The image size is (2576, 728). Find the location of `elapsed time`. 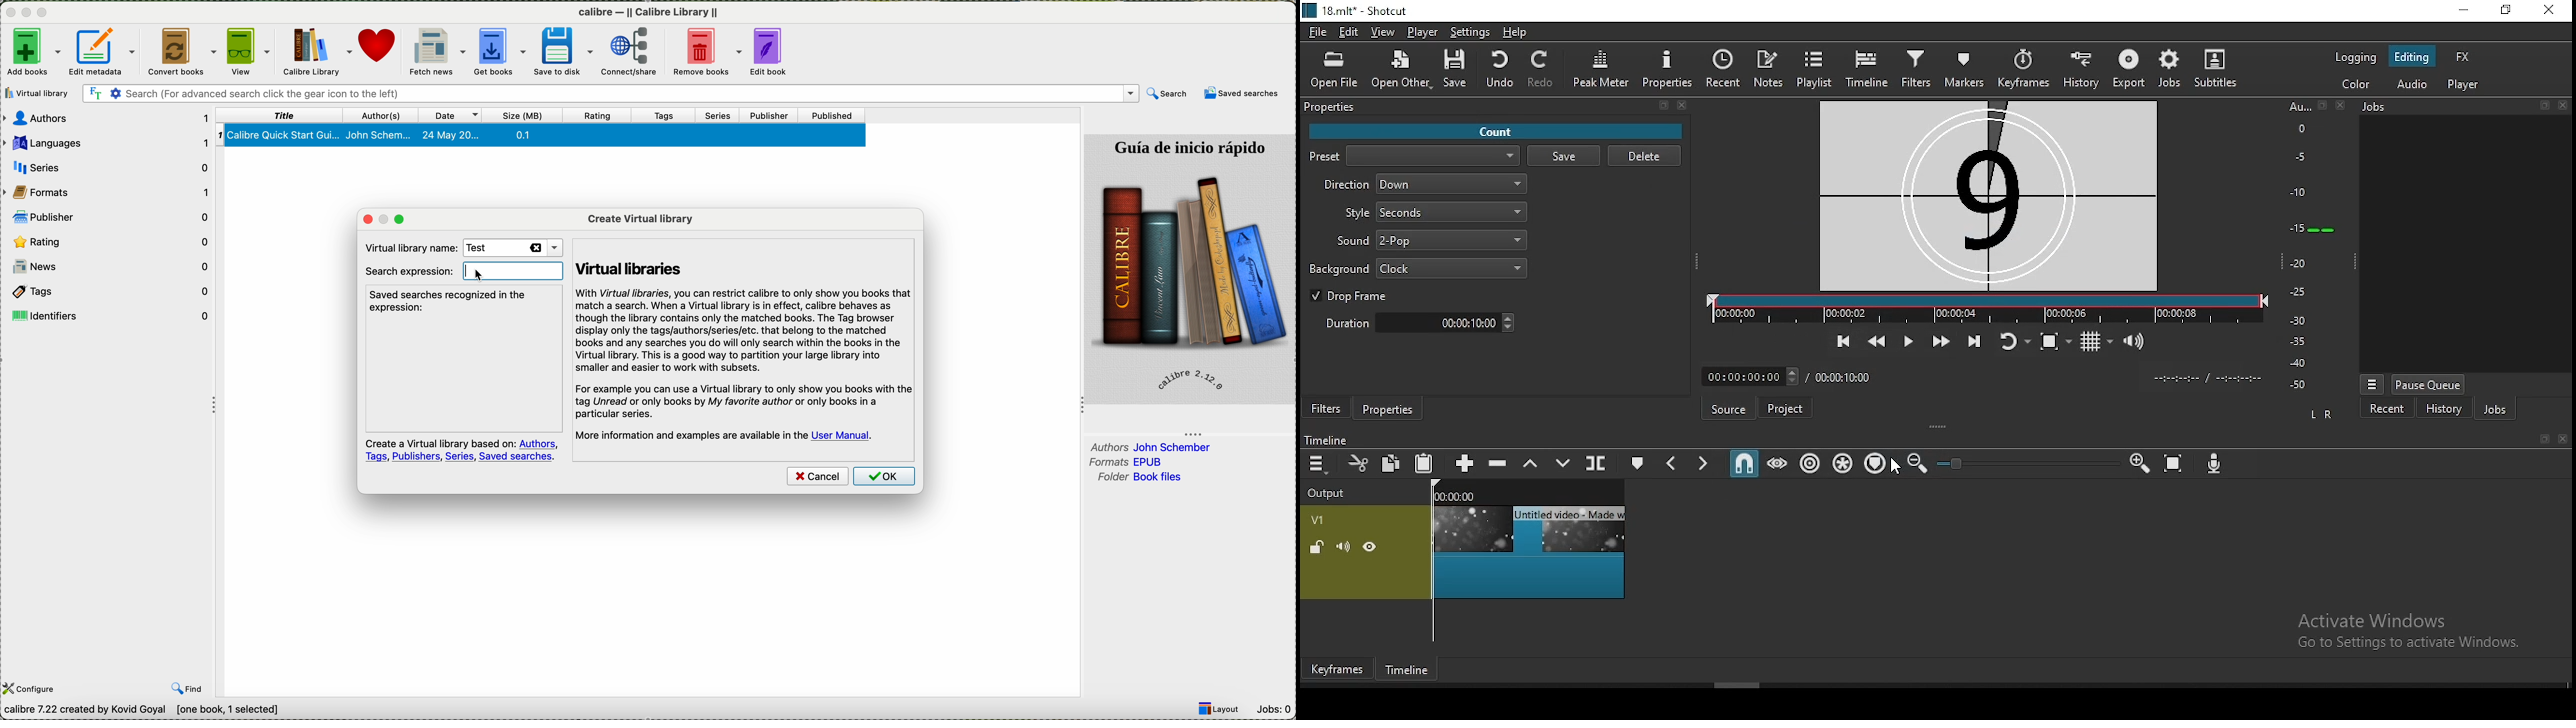

elapsed time is located at coordinates (1745, 375).